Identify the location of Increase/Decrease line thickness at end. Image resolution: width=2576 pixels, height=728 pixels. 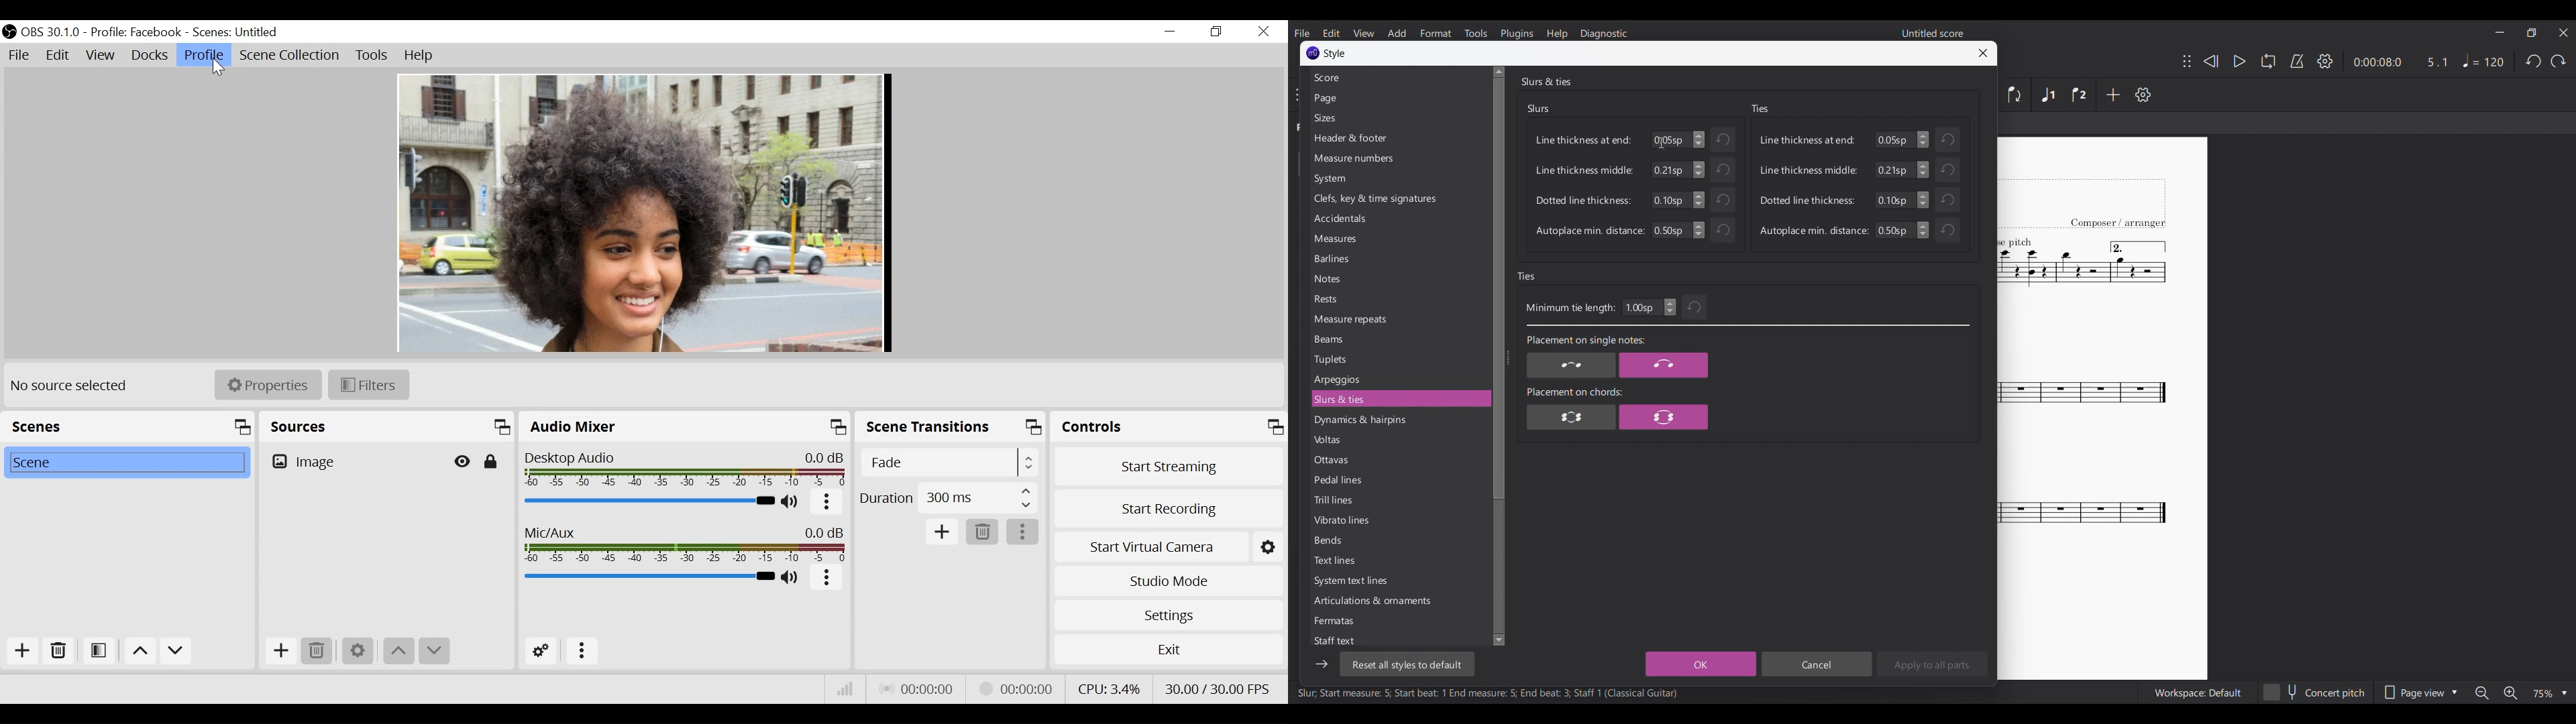
(1699, 139).